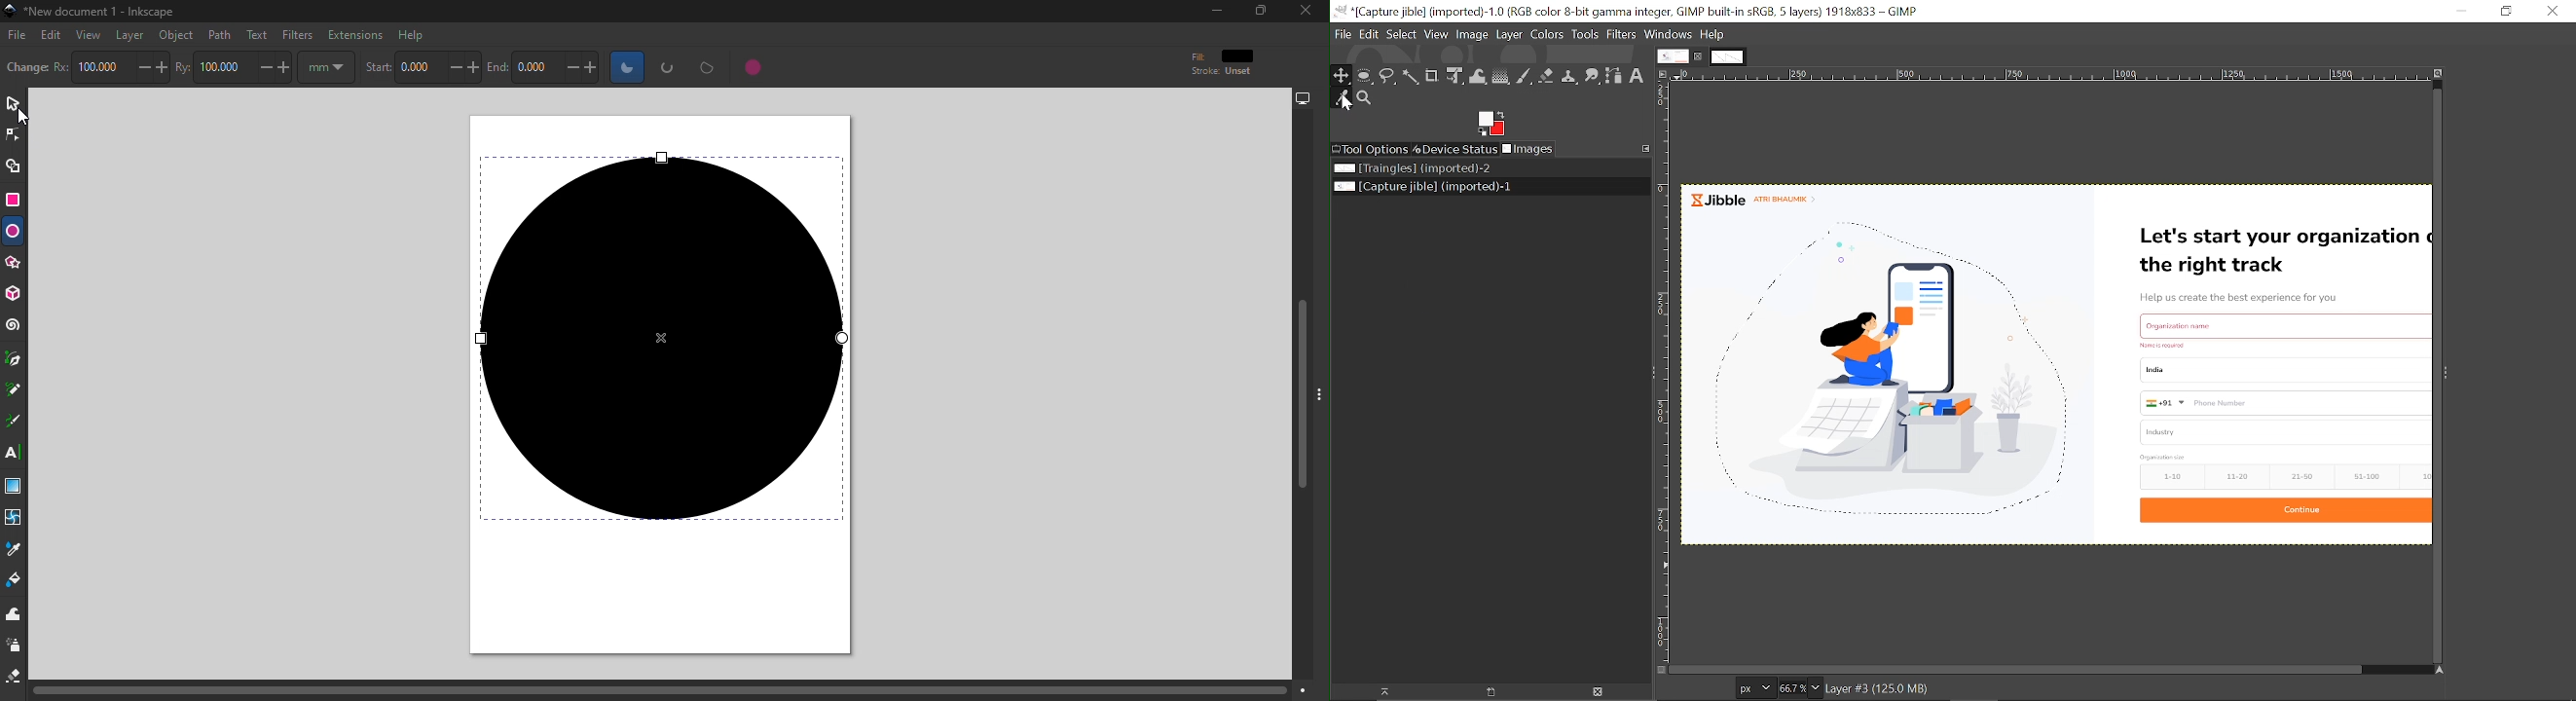 The image size is (2576, 728). What do you see at coordinates (2047, 75) in the screenshot?
I see `Horizontal label` at bounding box center [2047, 75].